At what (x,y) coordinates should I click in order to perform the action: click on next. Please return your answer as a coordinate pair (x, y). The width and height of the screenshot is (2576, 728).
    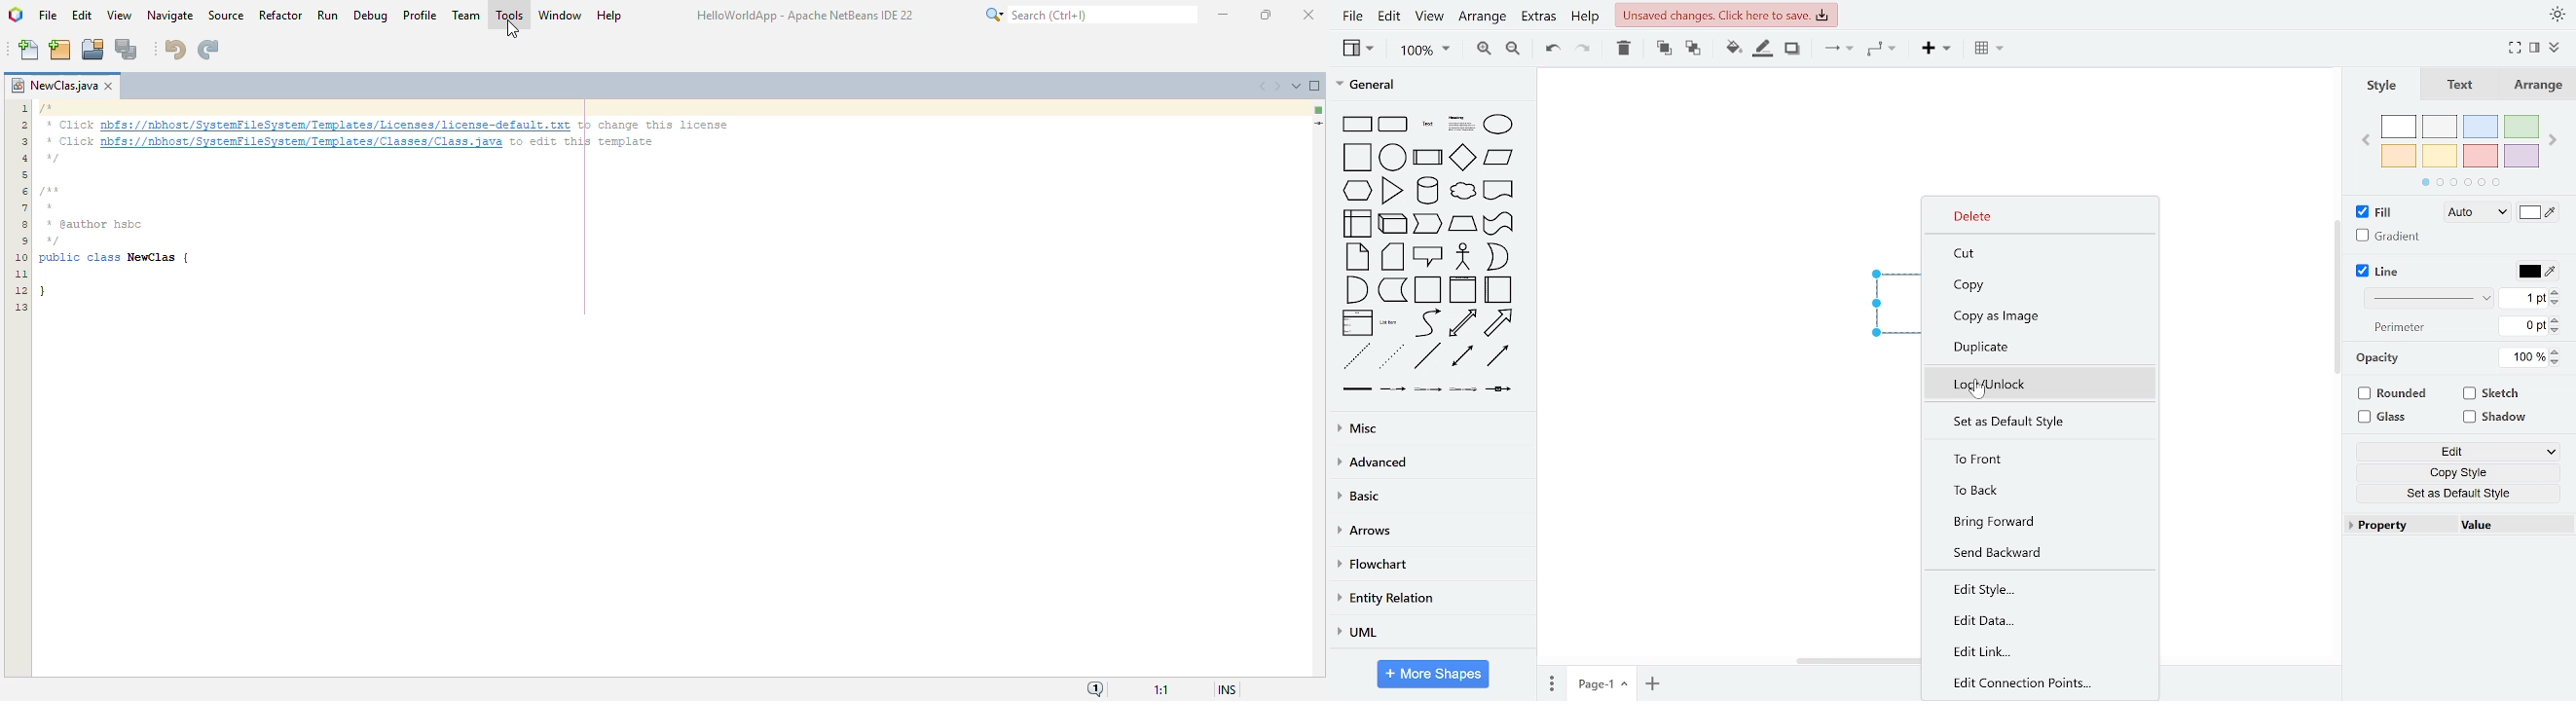
    Looking at the image, I should click on (2555, 140).